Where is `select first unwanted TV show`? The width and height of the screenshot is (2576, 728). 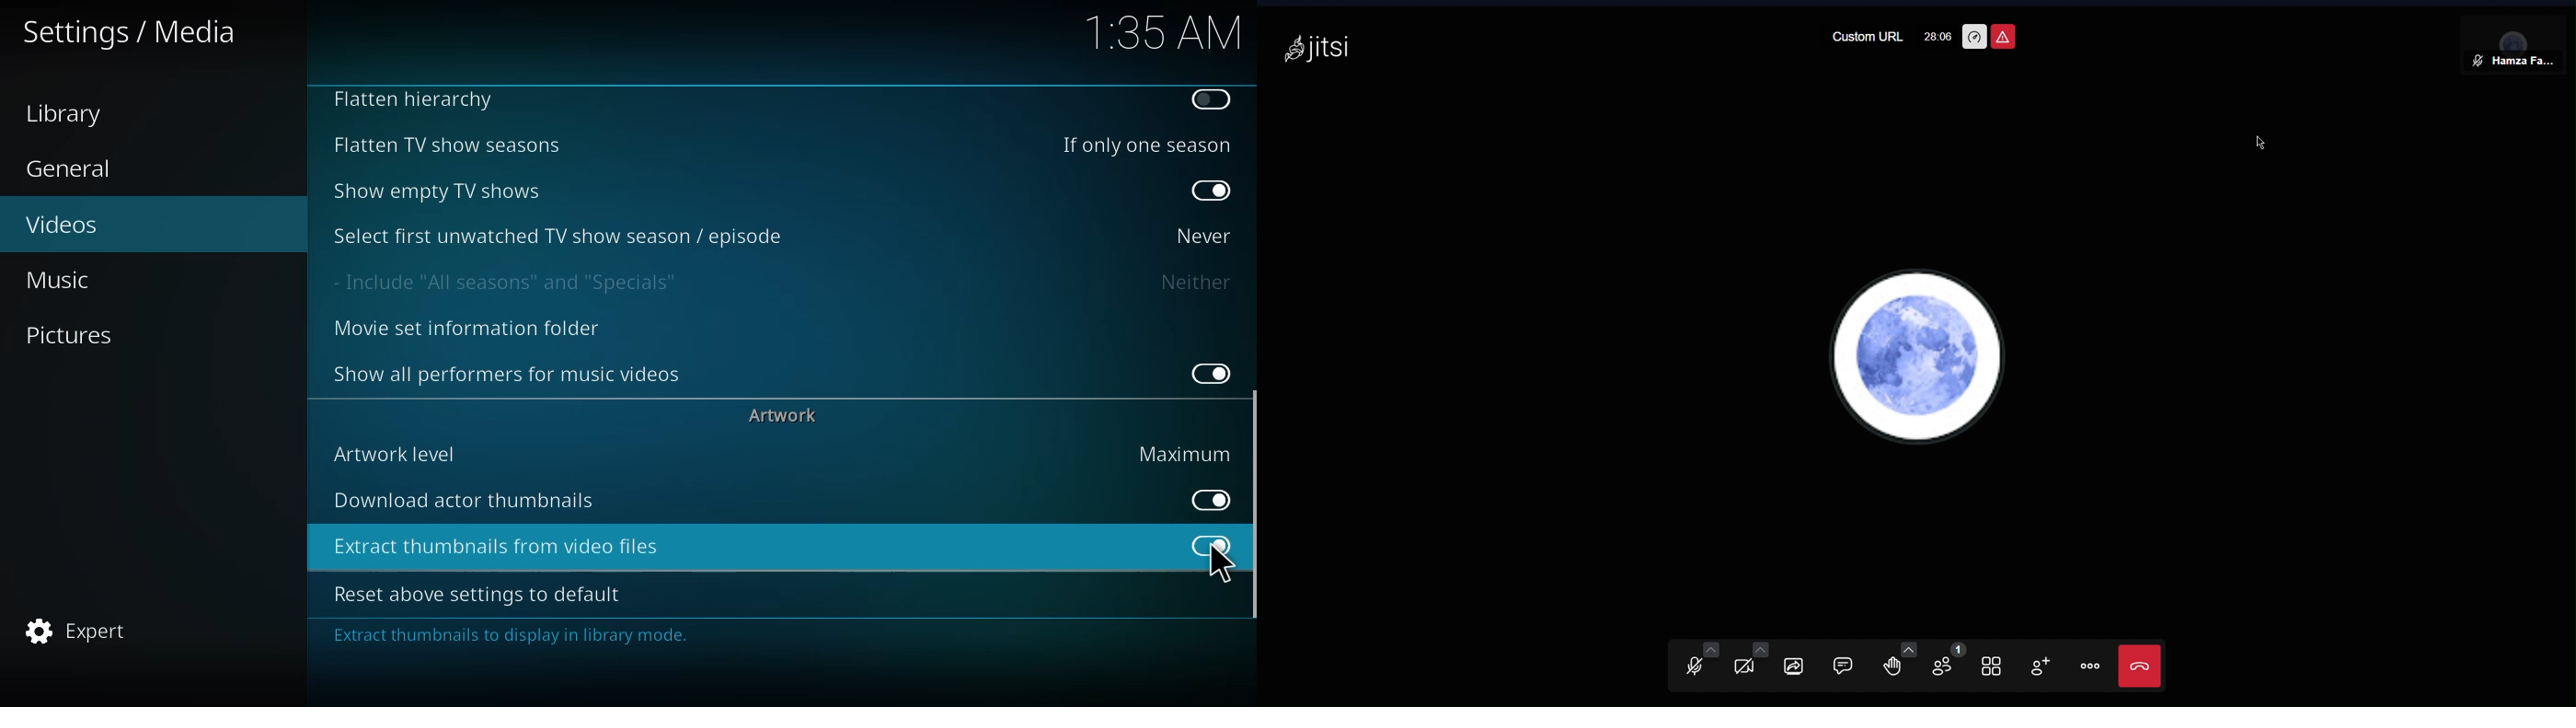
select first unwanted TV show is located at coordinates (560, 235).